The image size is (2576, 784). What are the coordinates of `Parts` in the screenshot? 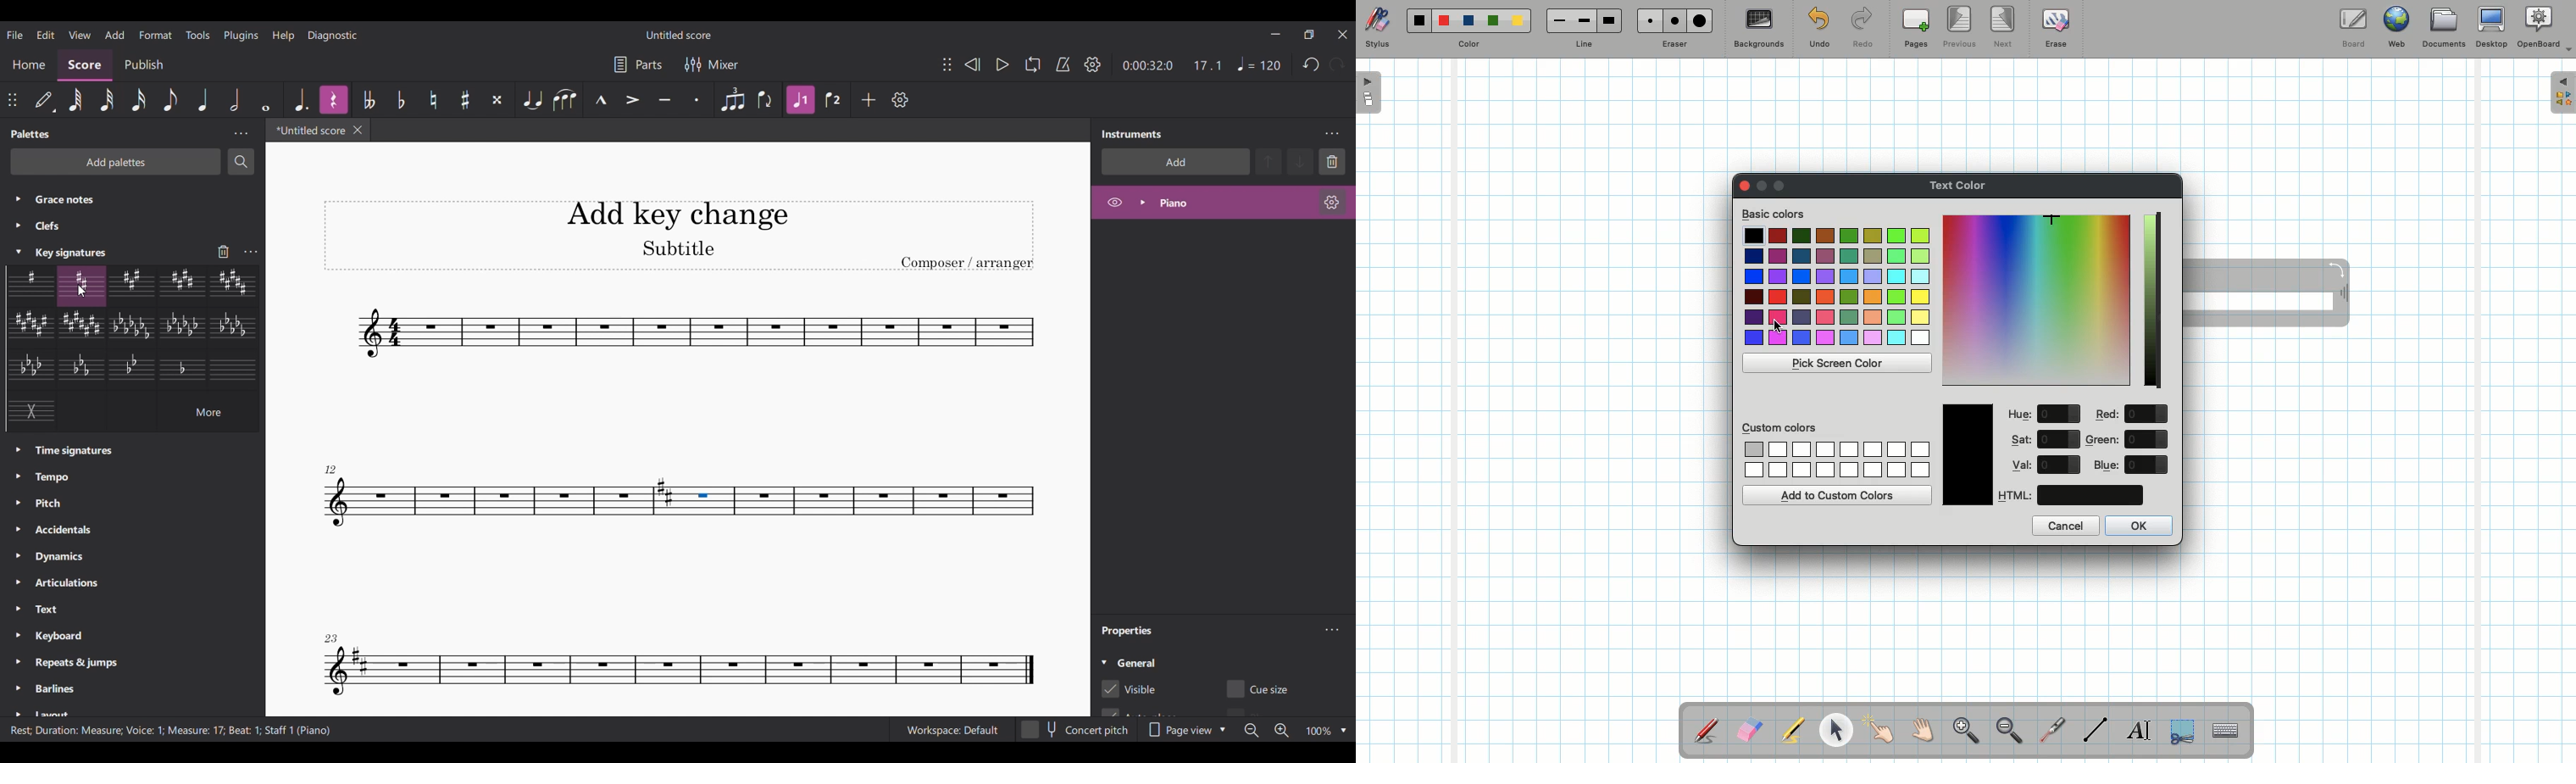 It's located at (637, 64).